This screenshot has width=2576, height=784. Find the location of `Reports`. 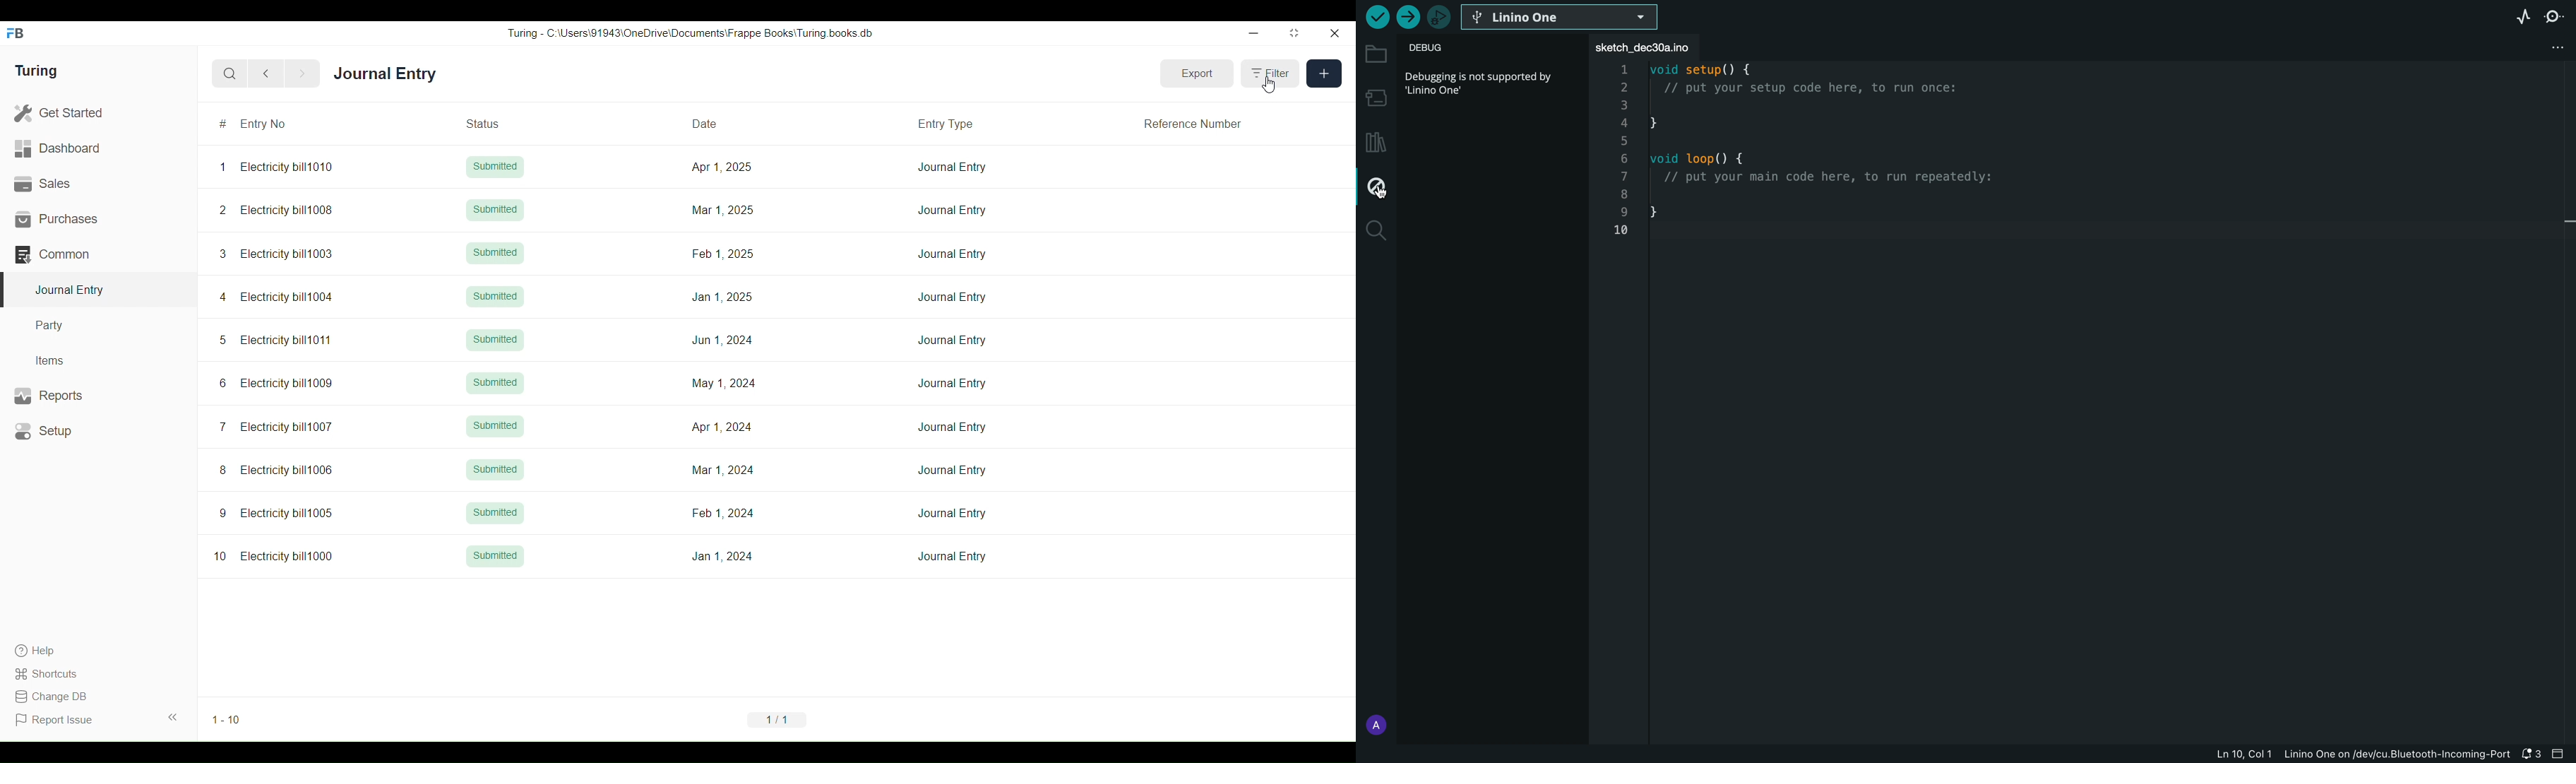

Reports is located at coordinates (100, 396).